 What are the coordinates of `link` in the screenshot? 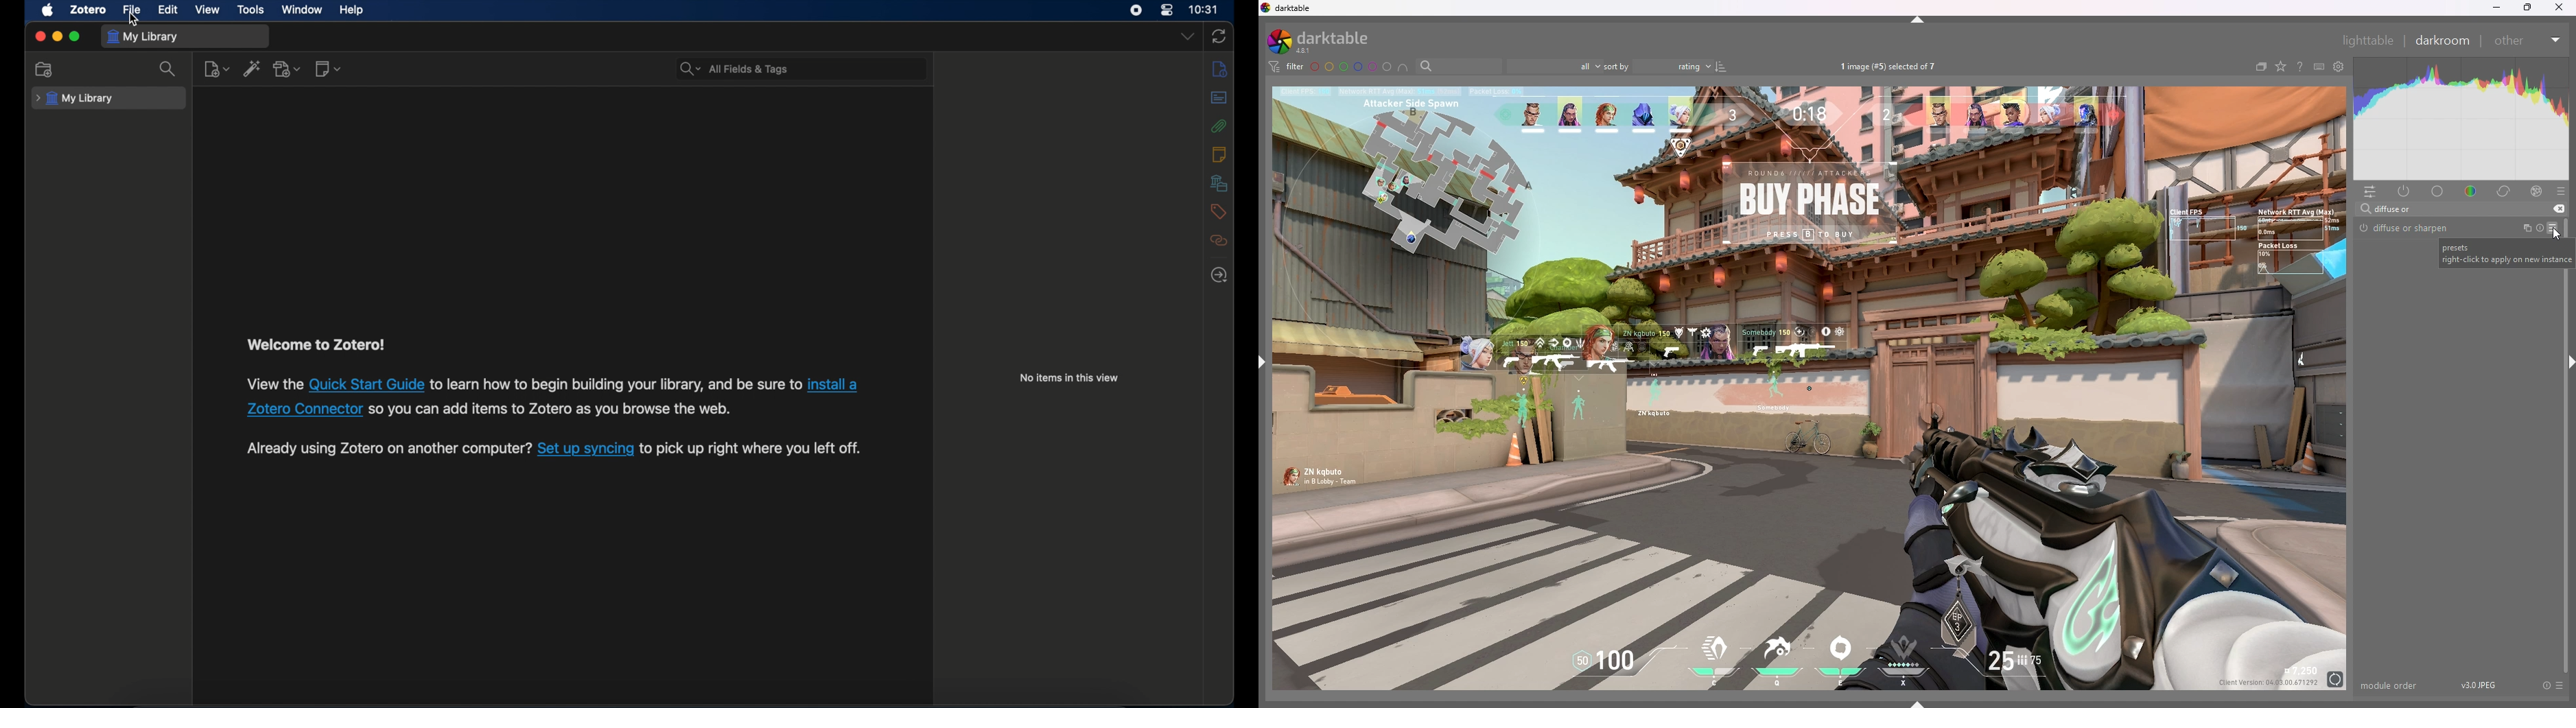 It's located at (304, 410).